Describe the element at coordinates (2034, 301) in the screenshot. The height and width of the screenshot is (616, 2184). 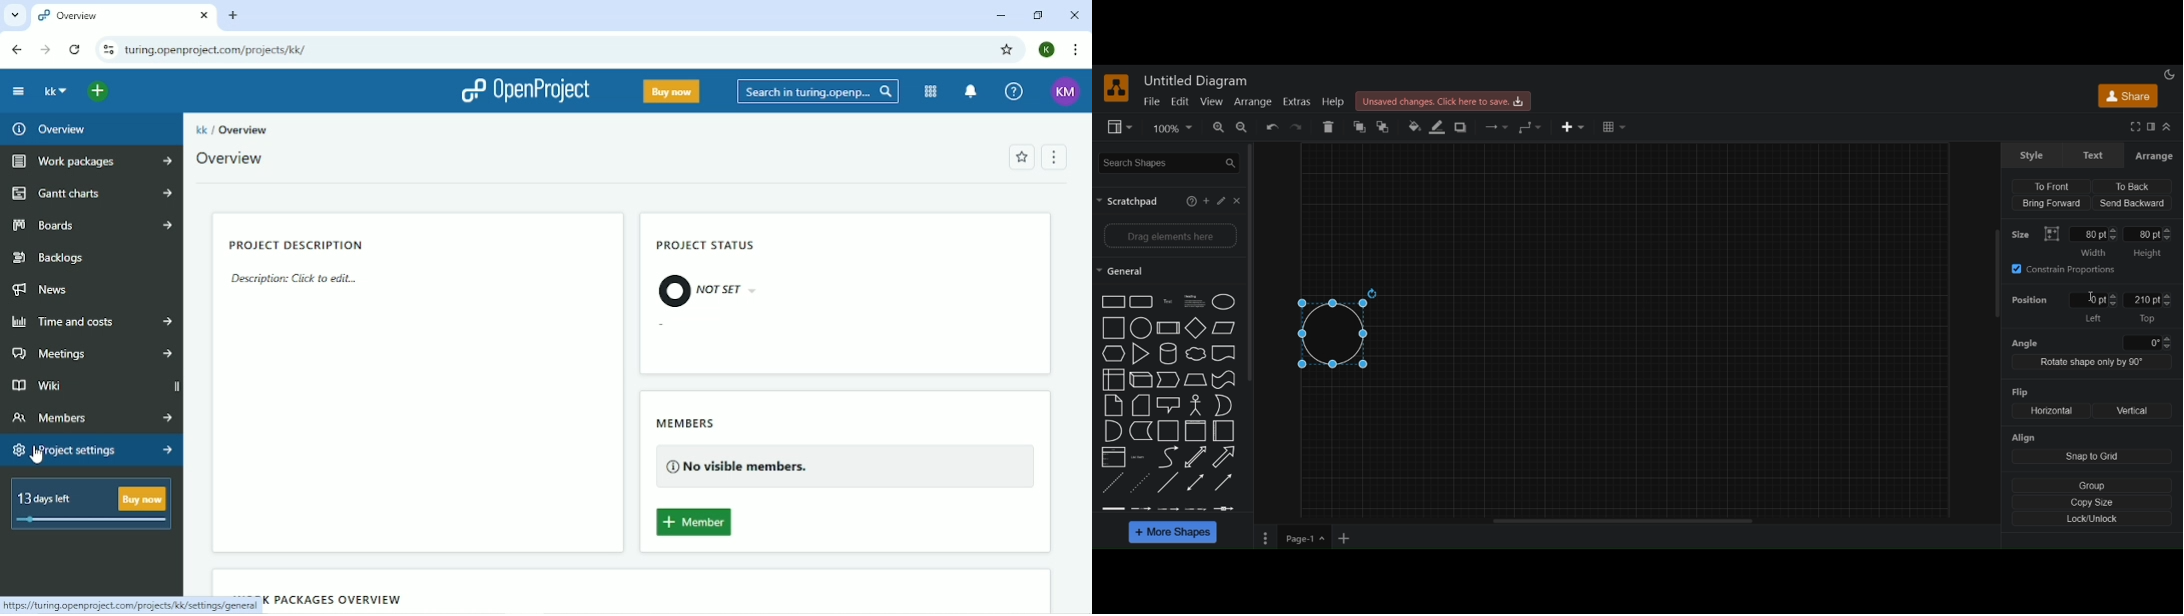
I see `position` at that location.